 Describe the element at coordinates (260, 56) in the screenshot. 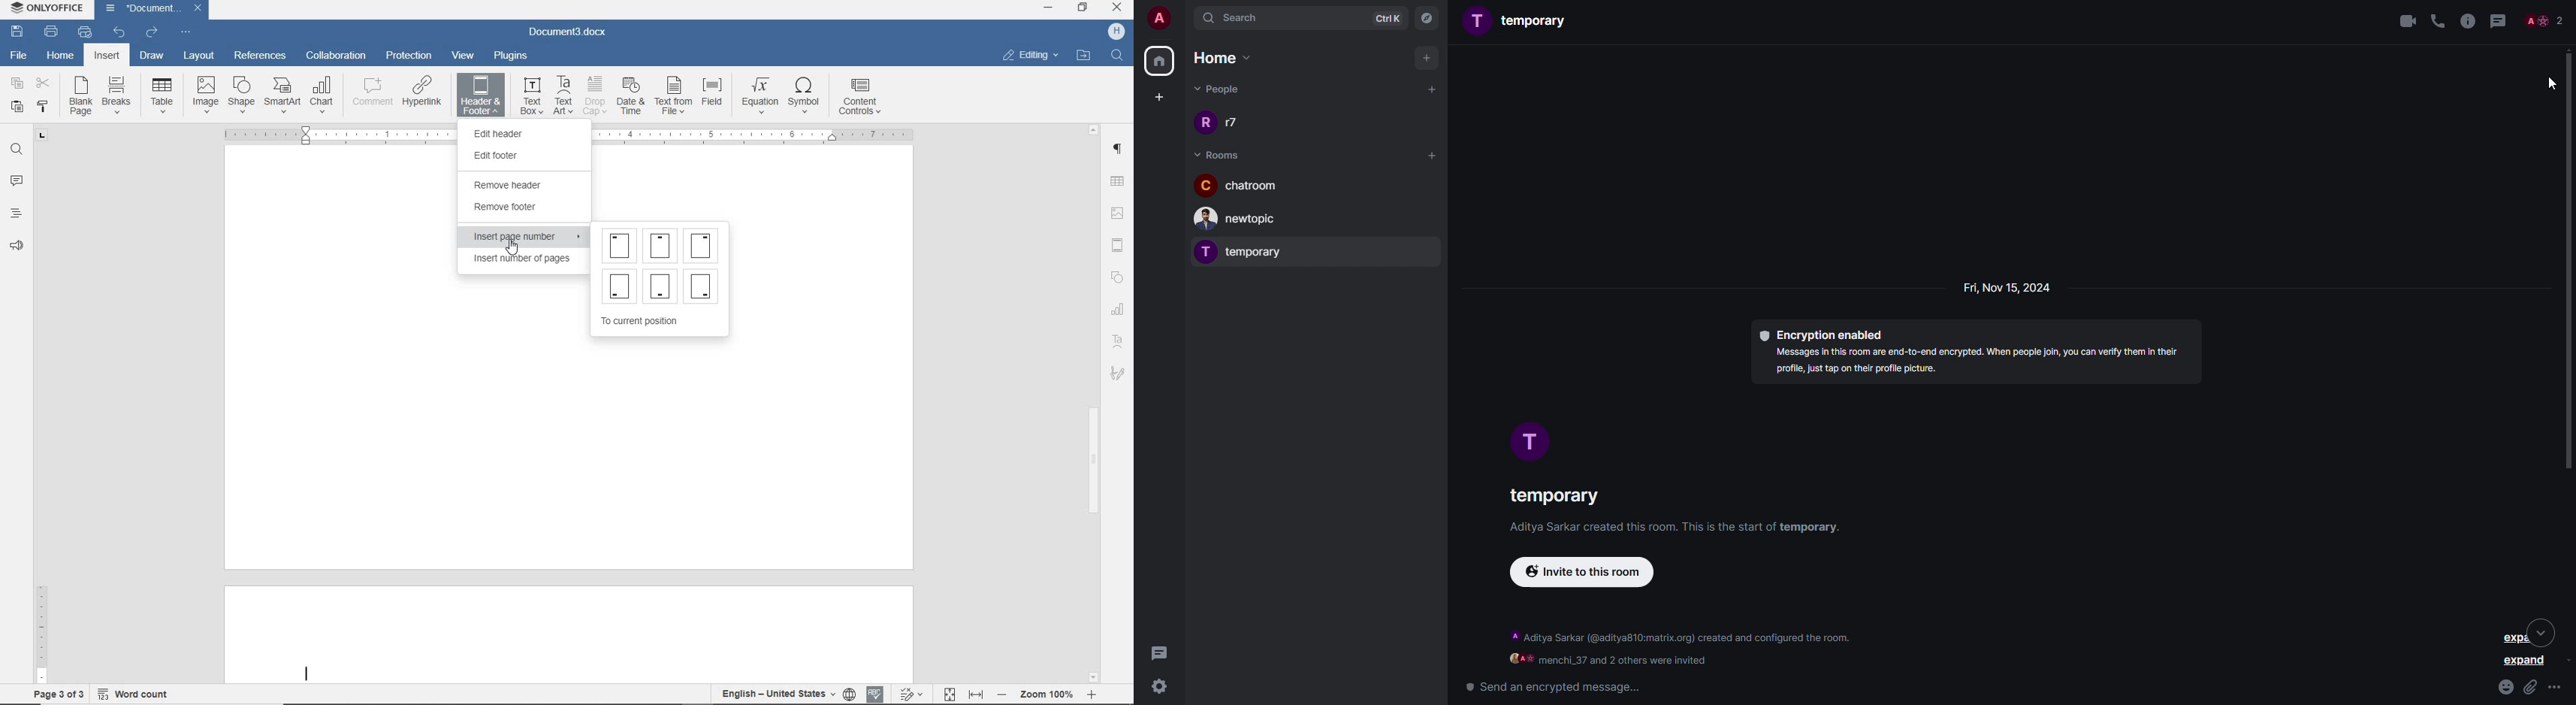

I see `REFERENCES` at that location.